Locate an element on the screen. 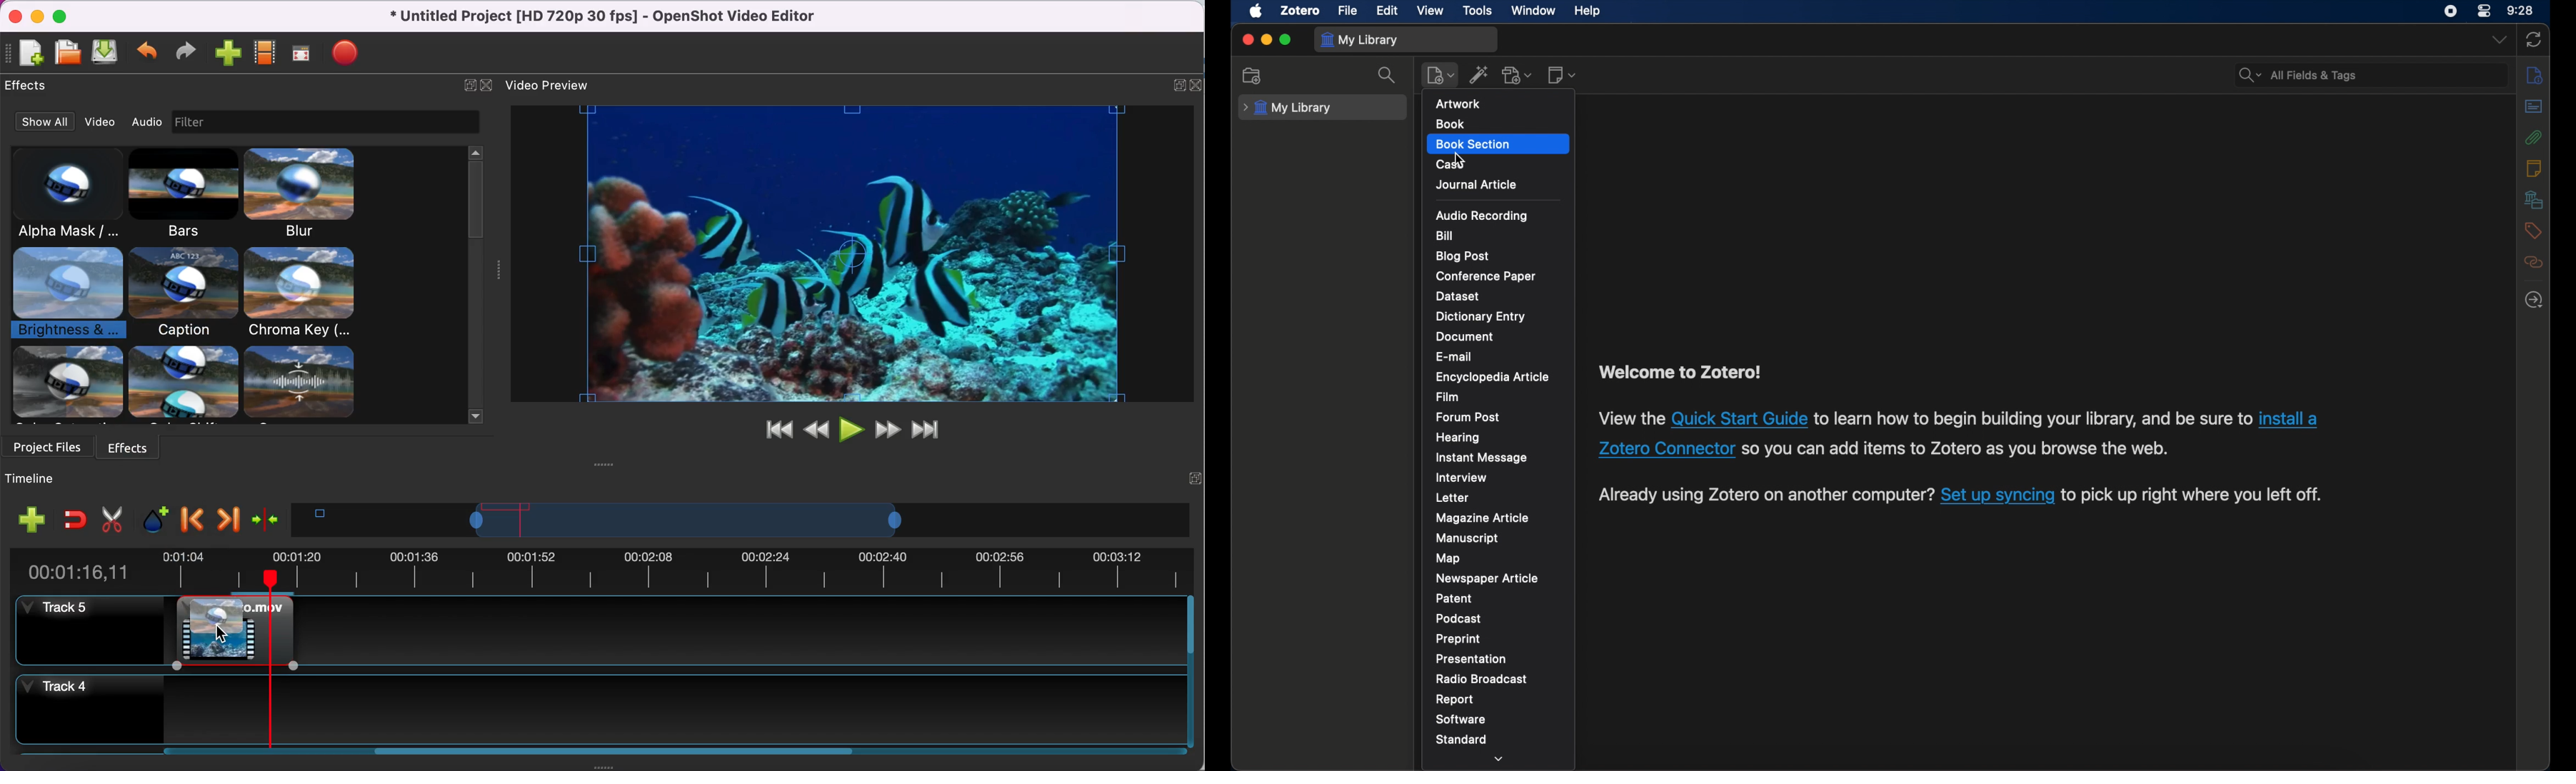 The image size is (2576, 784). report is located at coordinates (1455, 700).